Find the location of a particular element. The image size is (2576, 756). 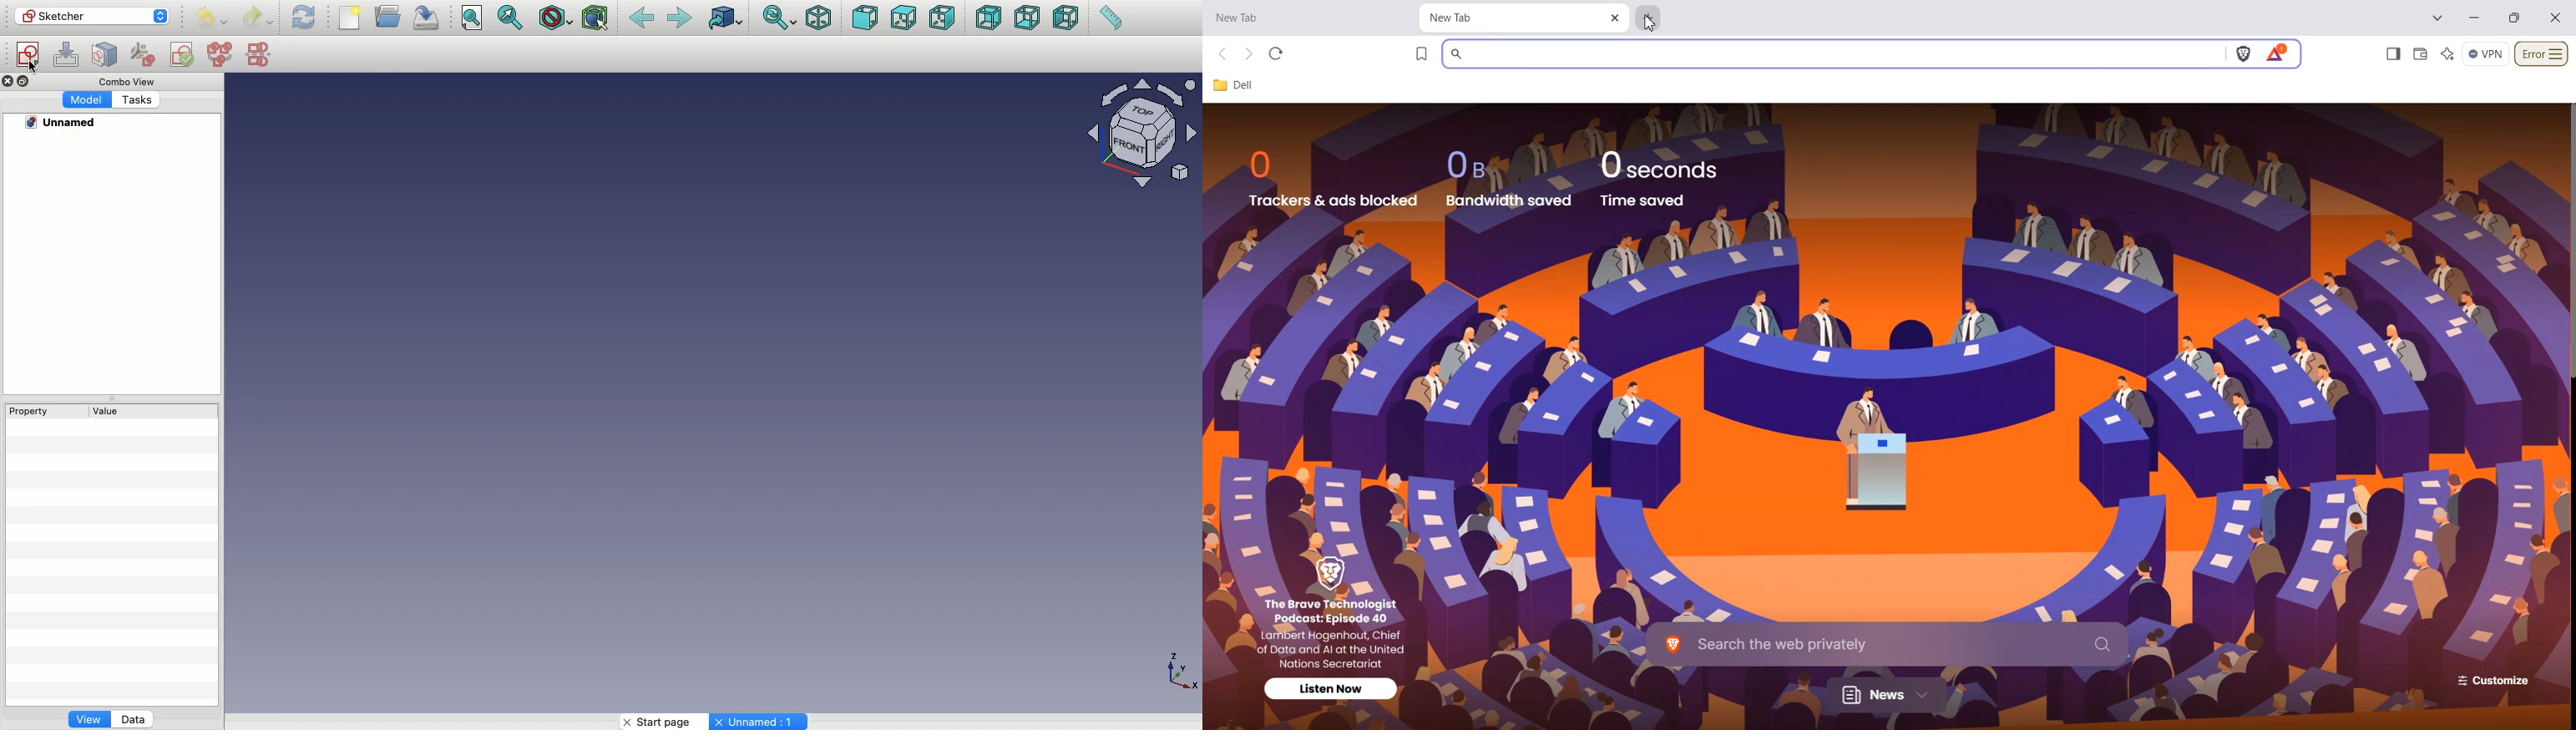

Open is located at coordinates (390, 16).